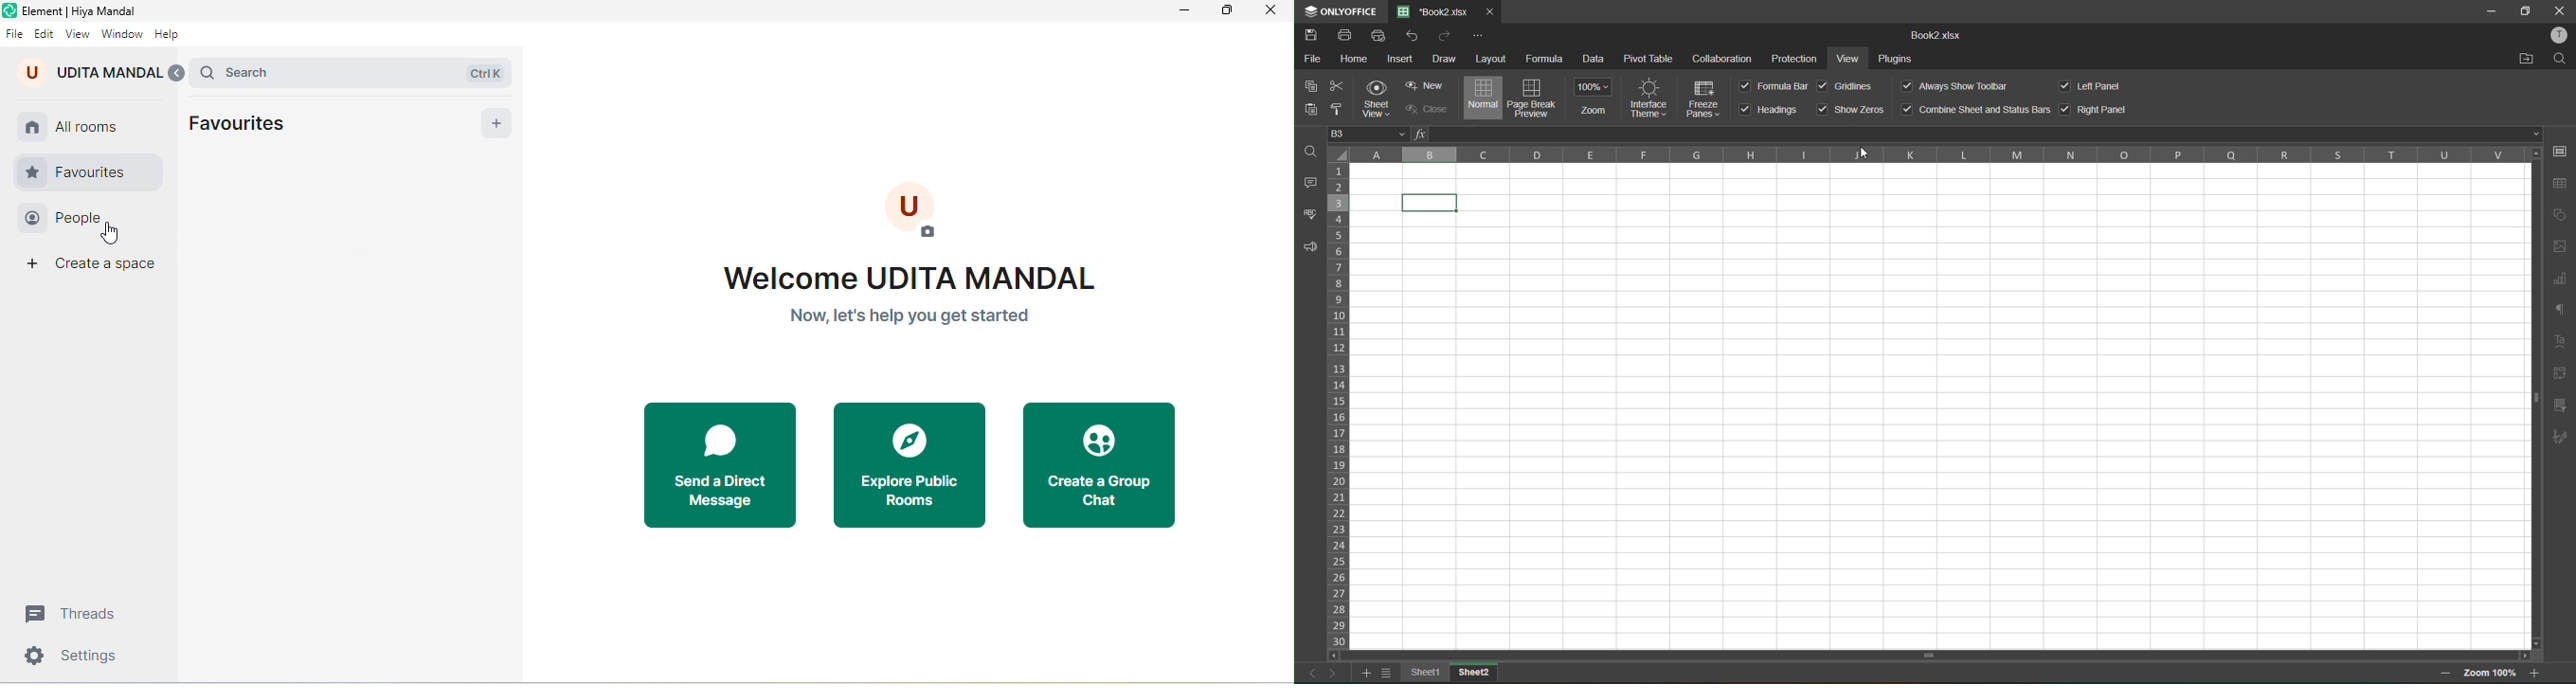 The width and height of the screenshot is (2576, 700). What do you see at coordinates (89, 128) in the screenshot?
I see `all rooms` at bounding box center [89, 128].